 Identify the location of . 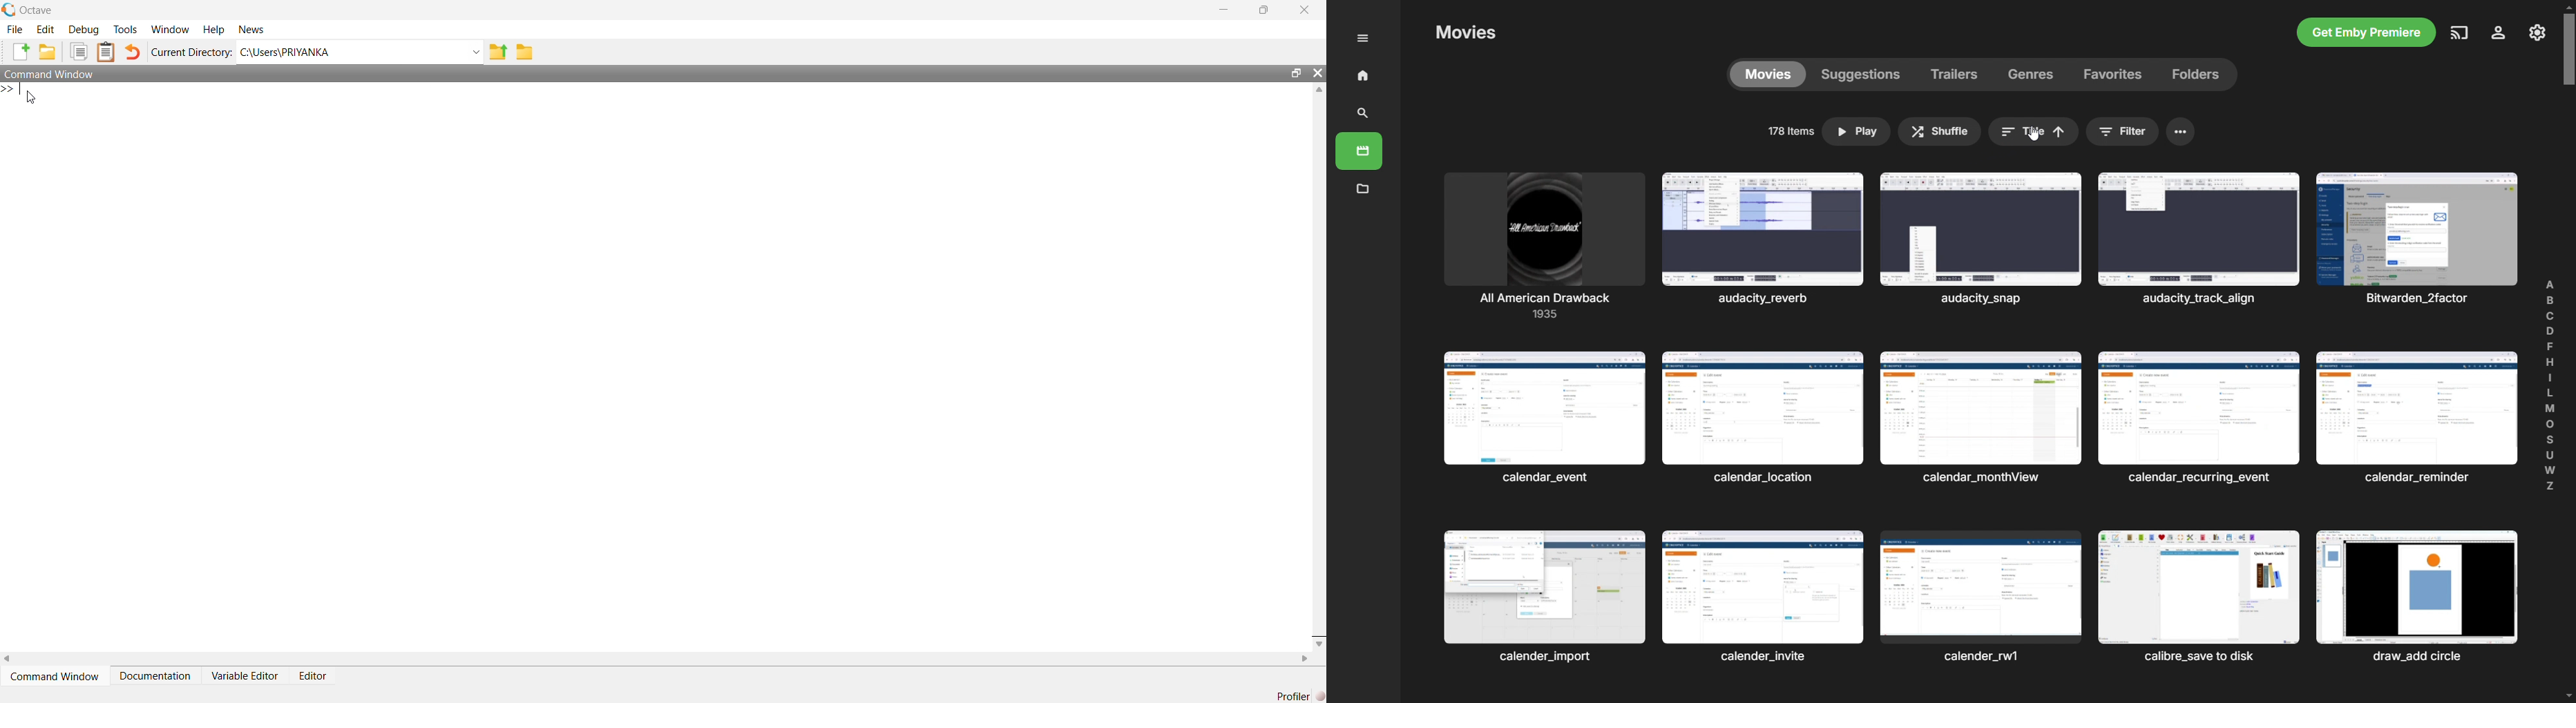
(1985, 597).